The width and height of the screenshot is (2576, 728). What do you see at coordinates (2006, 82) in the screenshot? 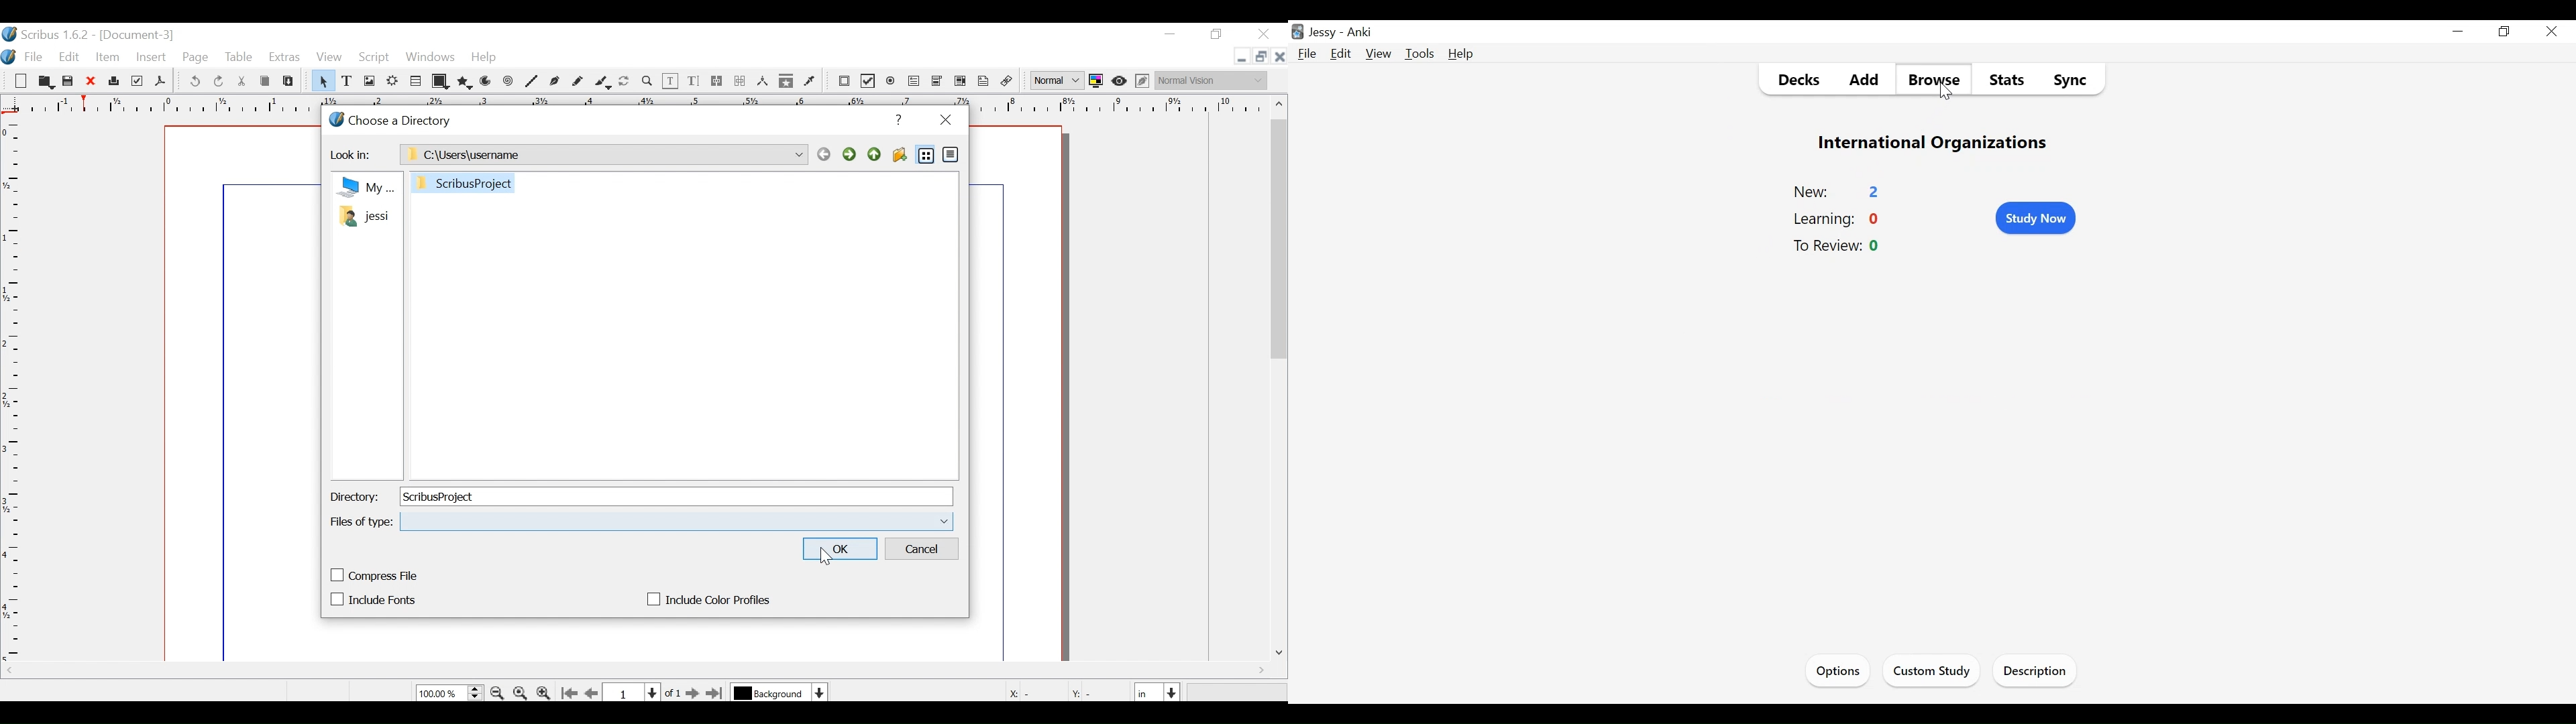
I see `Stats` at bounding box center [2006, 82].